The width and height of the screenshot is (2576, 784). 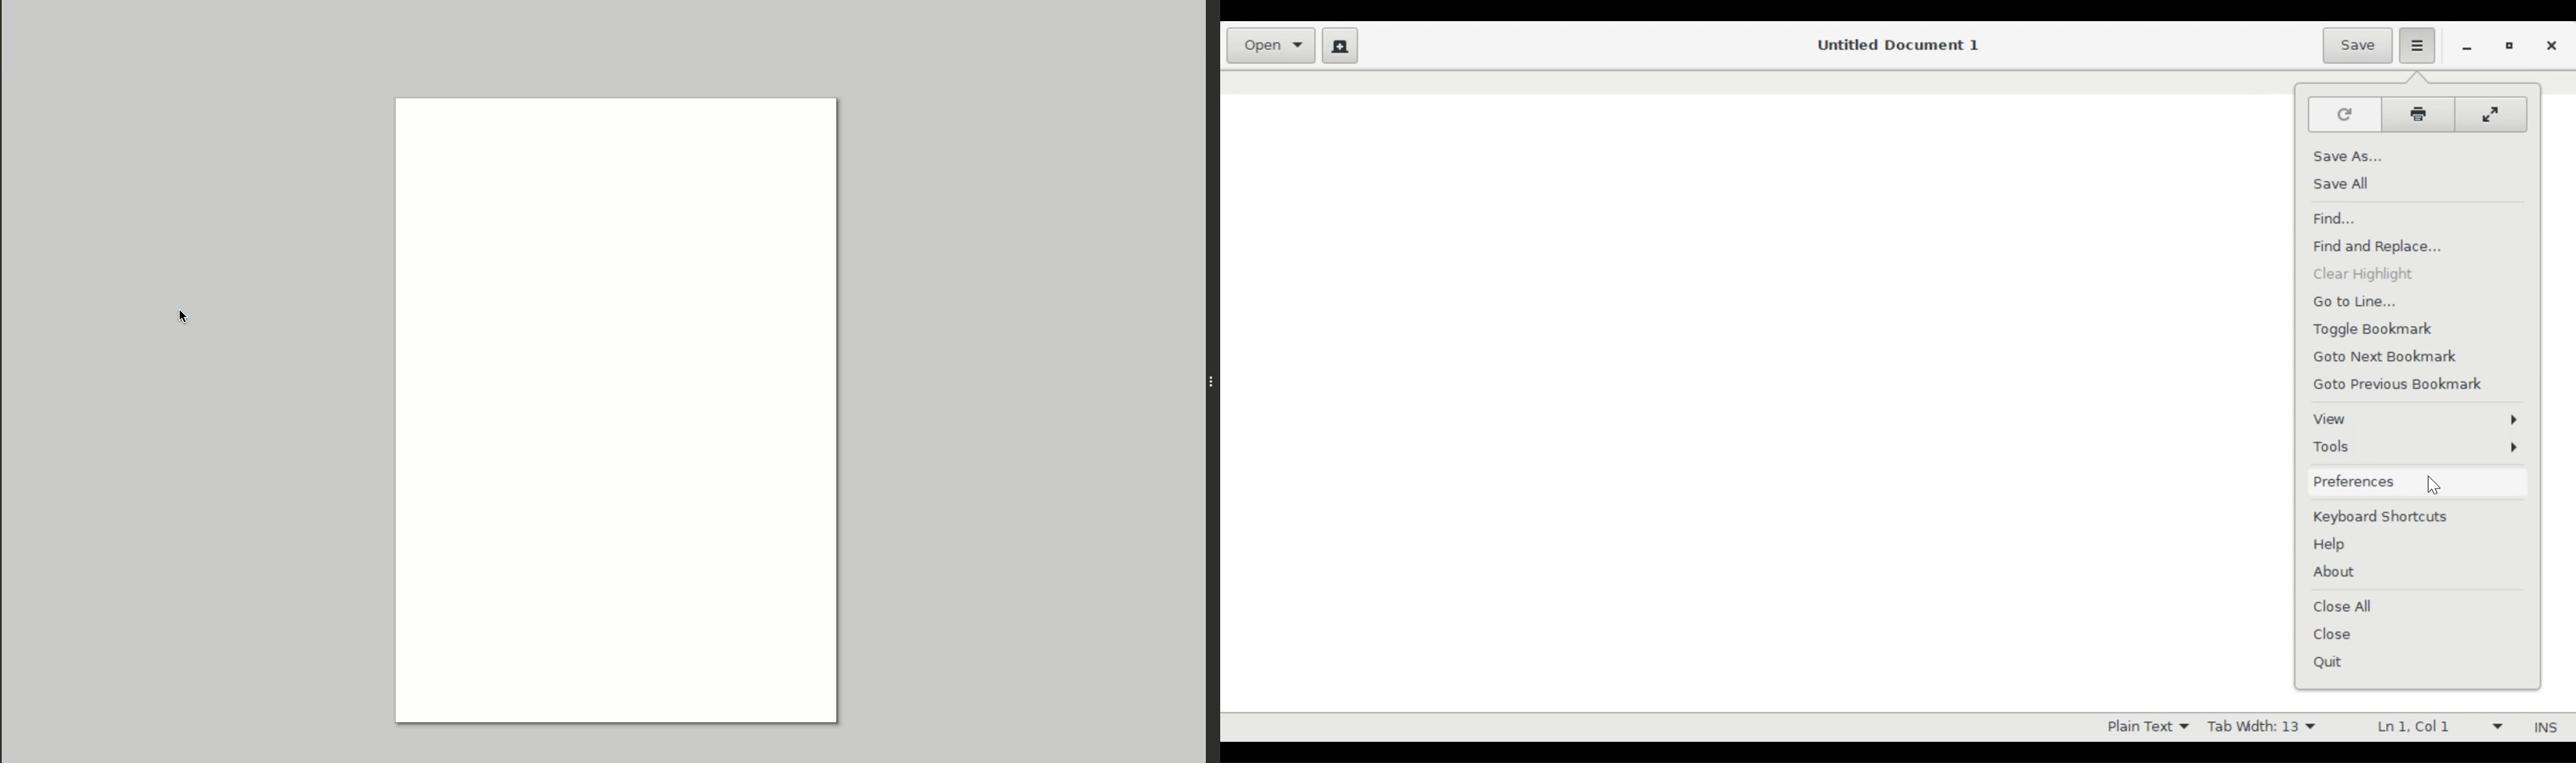 What do you see at coordinates (1341, 45) in the screenshot?
I see `Create new document` at bounding box center [1341, 45].